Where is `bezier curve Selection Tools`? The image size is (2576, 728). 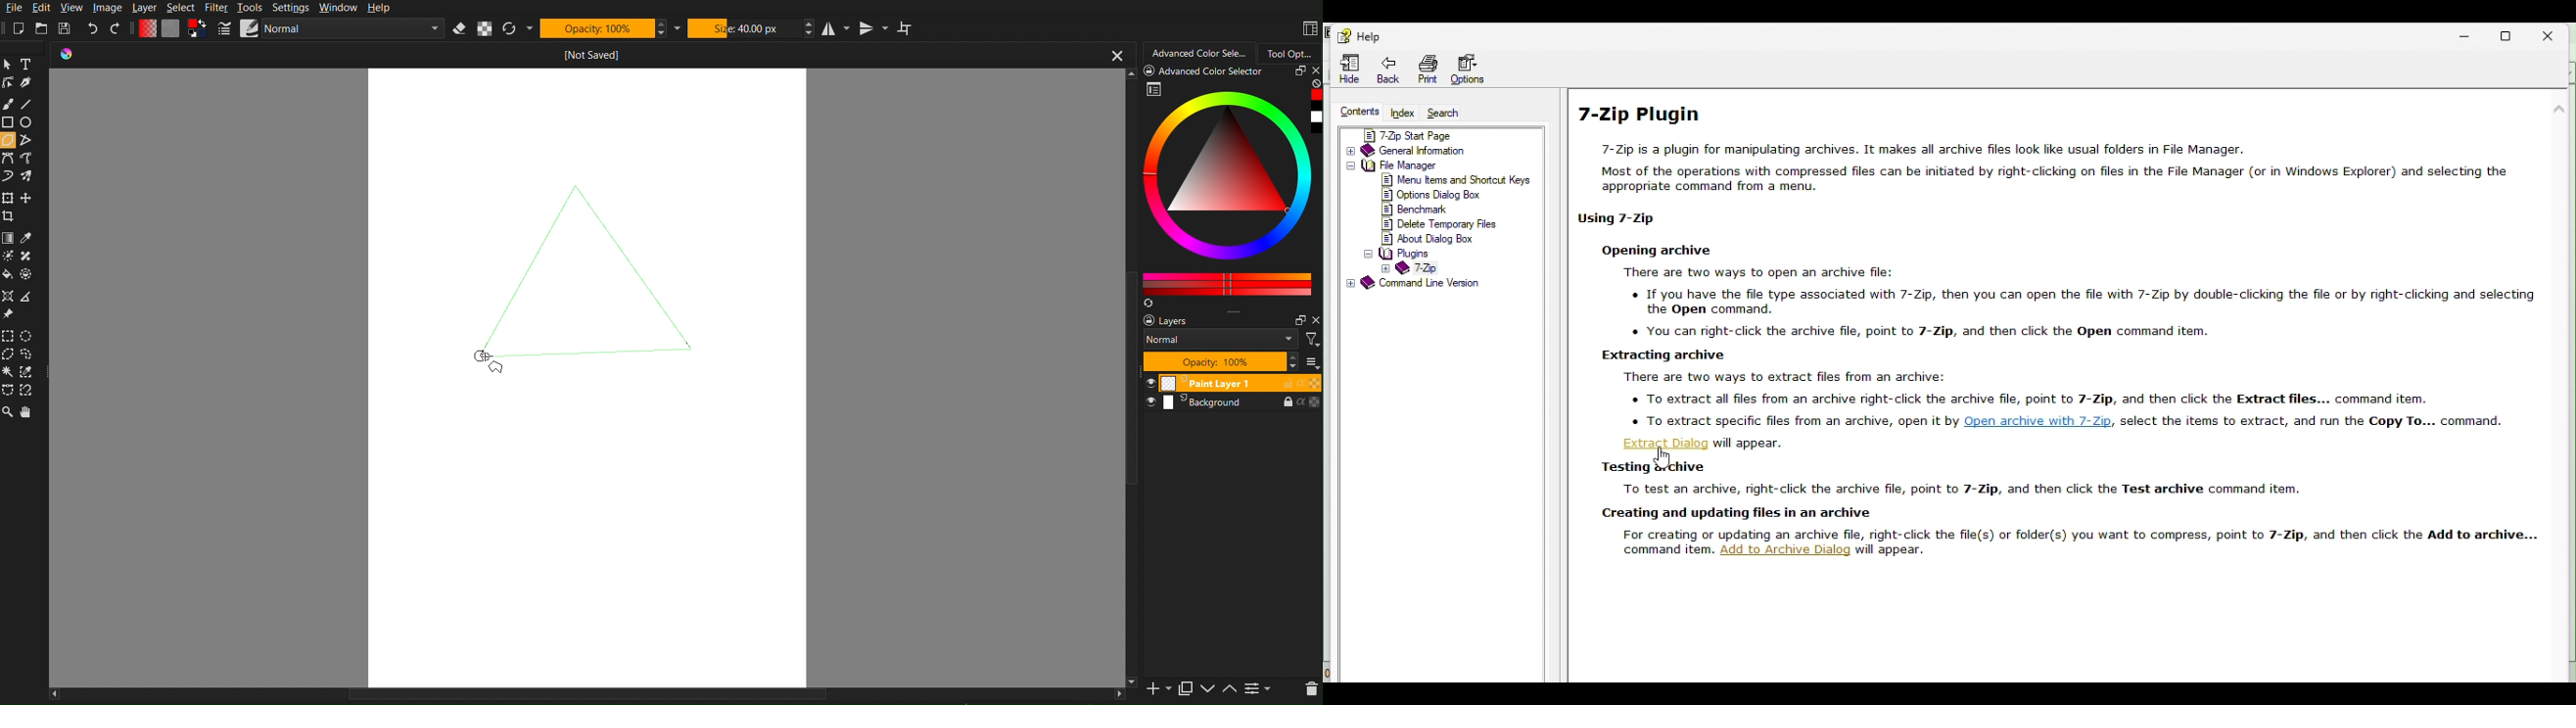
bezier curve Selection Tools is located at coordinates (8, 390).